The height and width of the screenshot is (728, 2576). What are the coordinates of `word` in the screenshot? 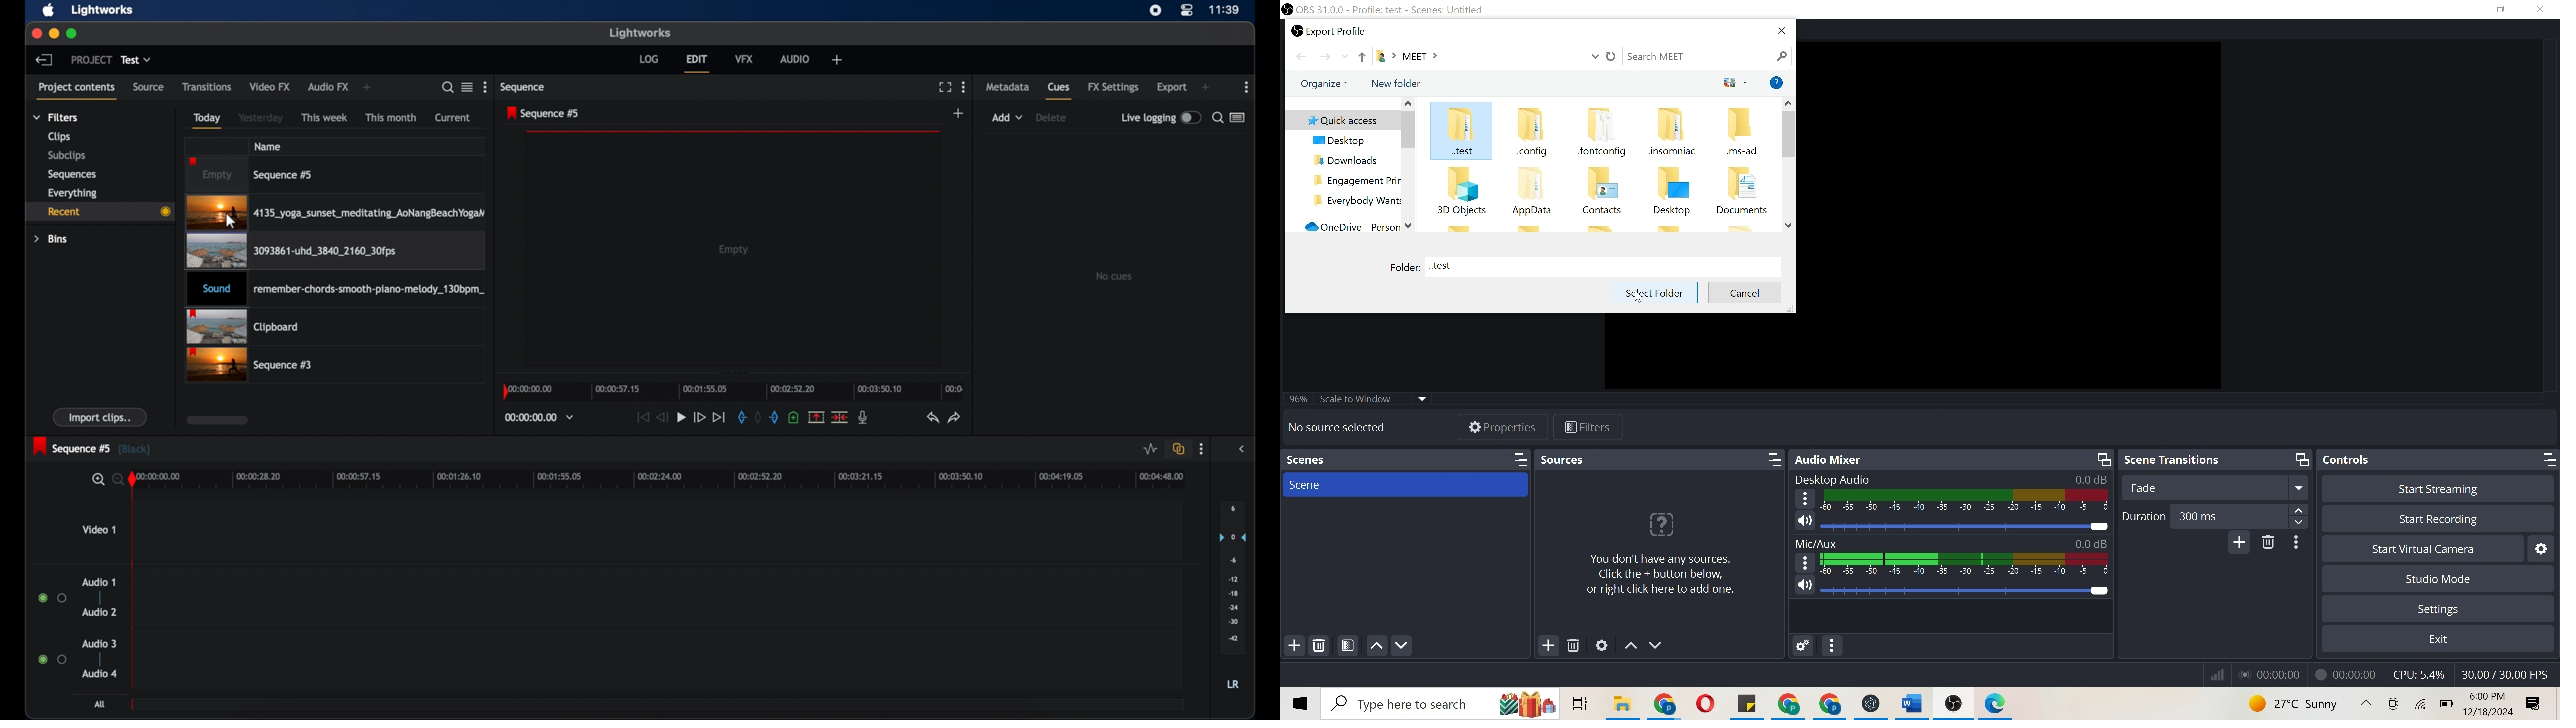 It's located at (1921, 701).